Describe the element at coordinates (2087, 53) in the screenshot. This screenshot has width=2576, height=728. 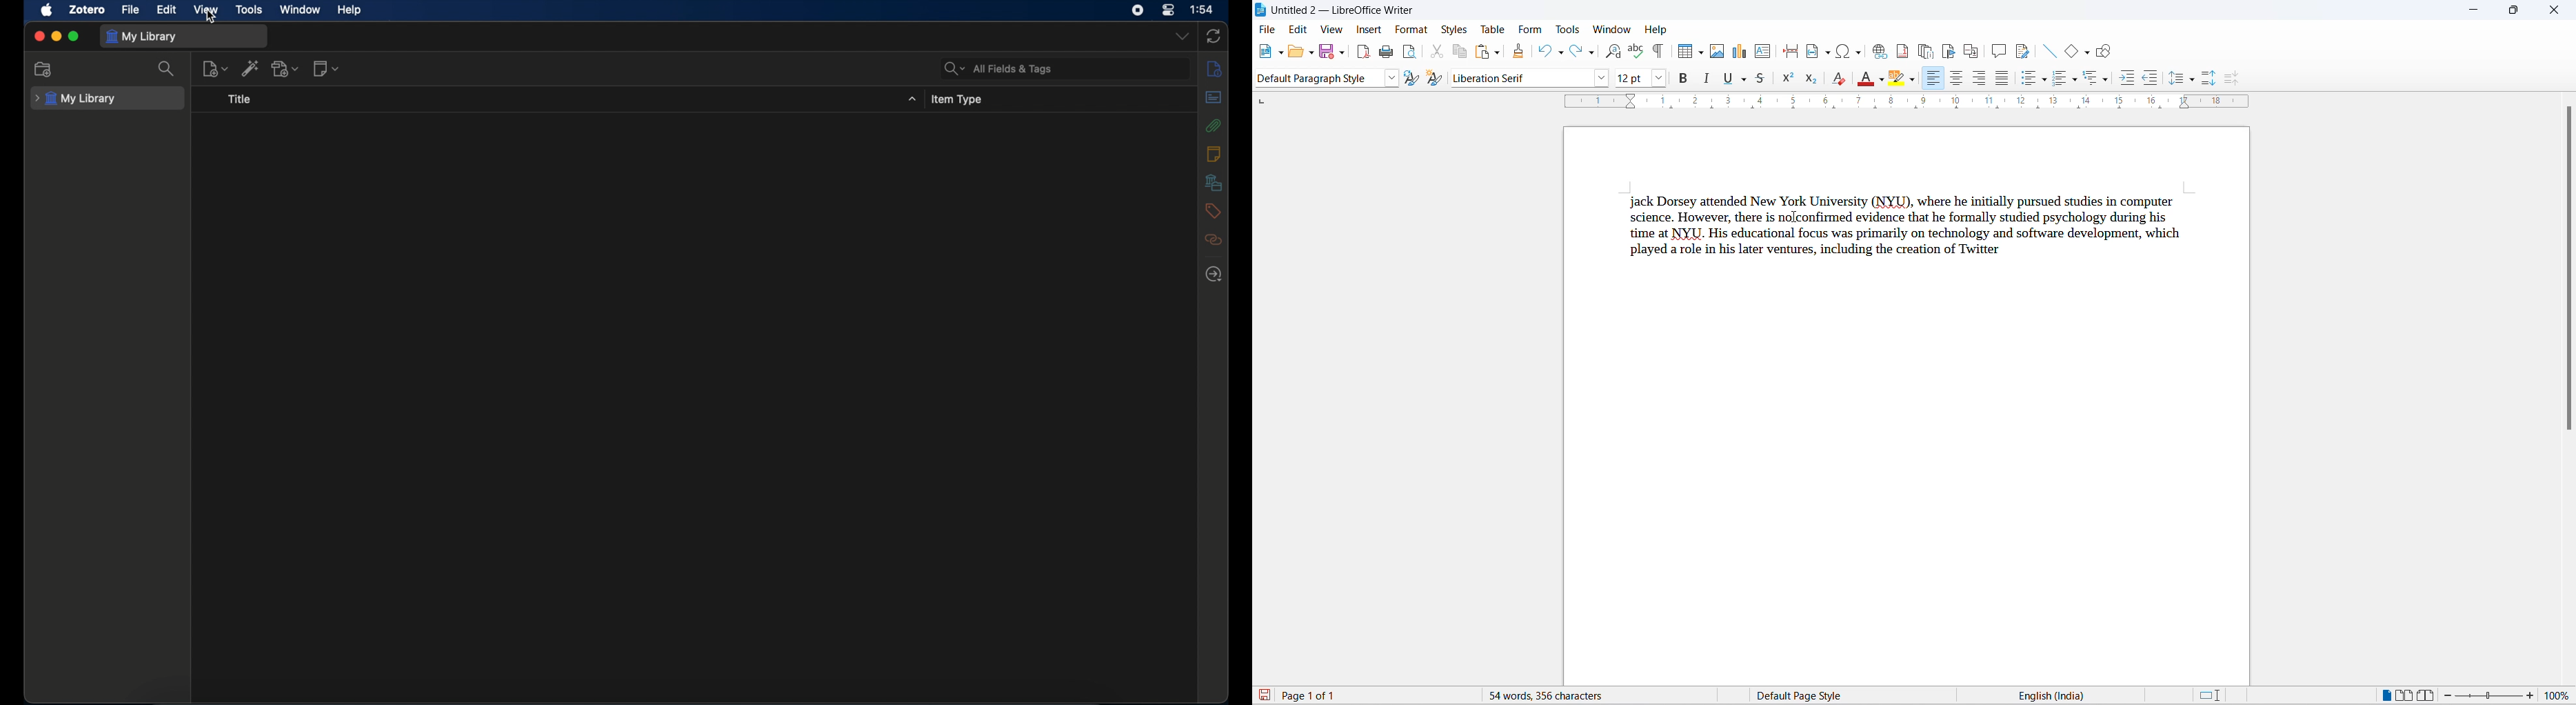
I see `basic shapes options` at that location.